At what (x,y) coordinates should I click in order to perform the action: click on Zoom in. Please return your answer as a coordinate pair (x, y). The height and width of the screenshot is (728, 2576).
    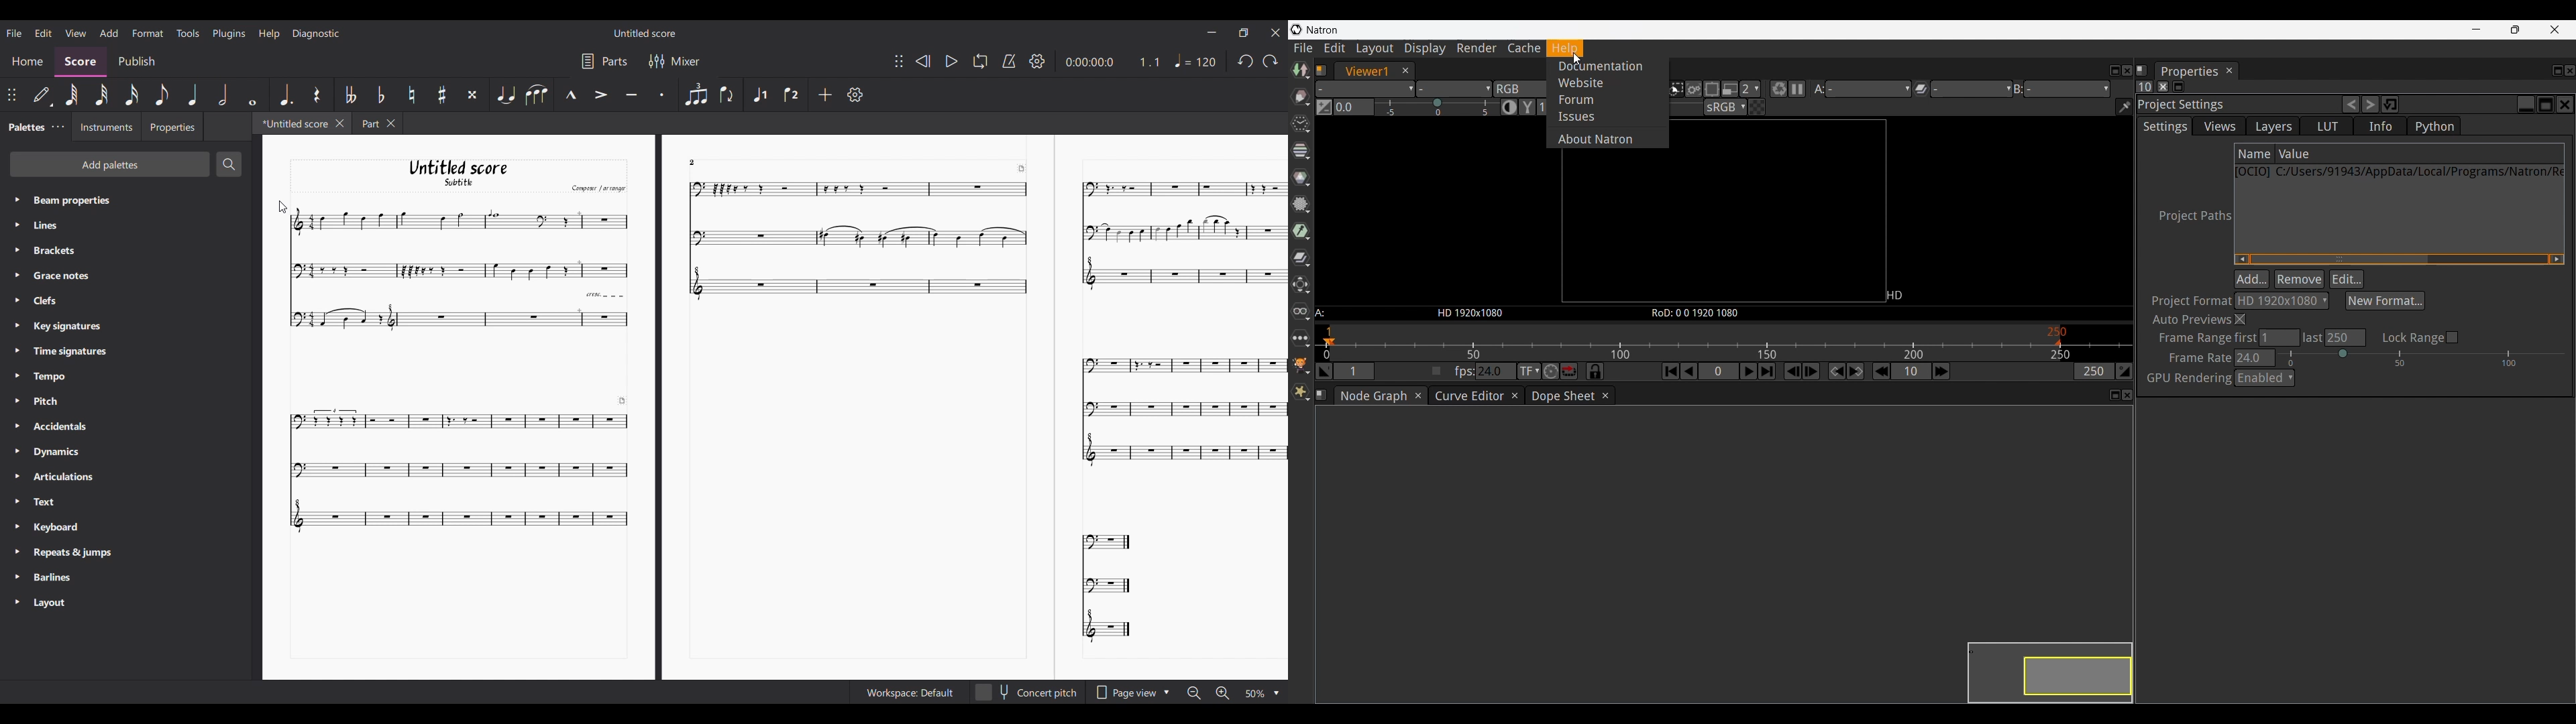
    Looking at the image, I should click on (1222, 693).